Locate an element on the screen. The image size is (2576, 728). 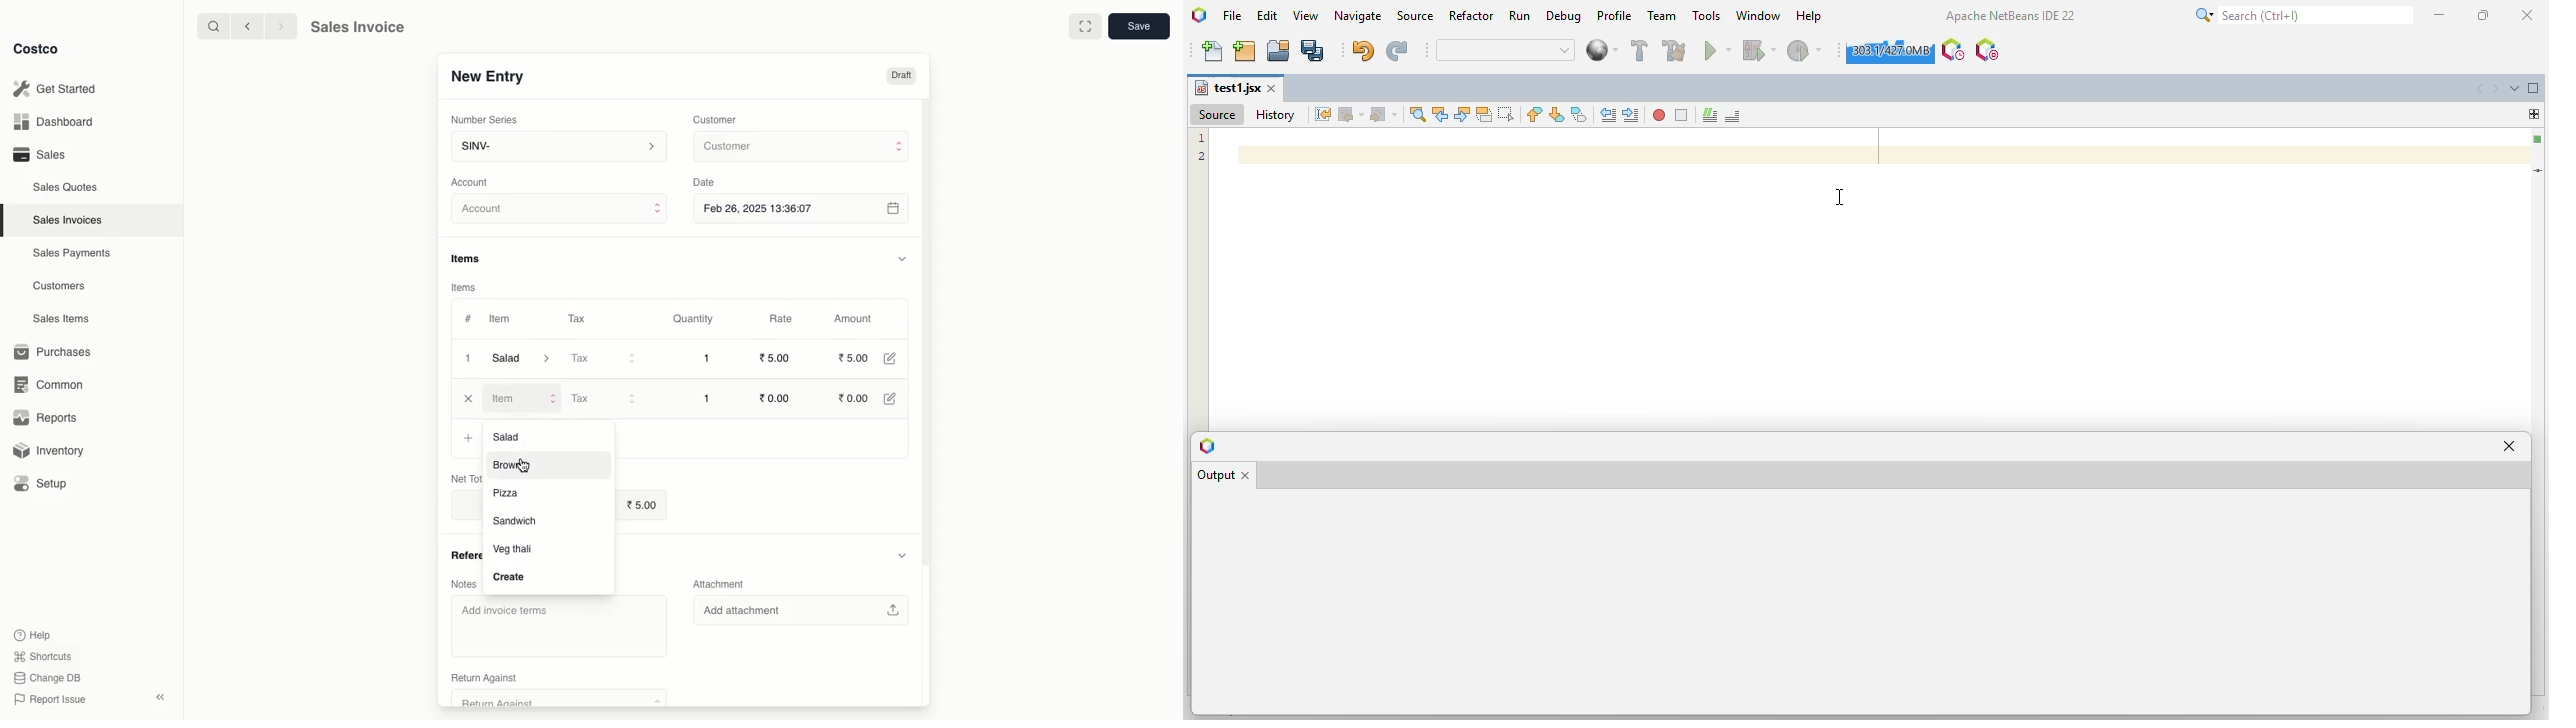
Get Started is located at coordinates (54, 88).